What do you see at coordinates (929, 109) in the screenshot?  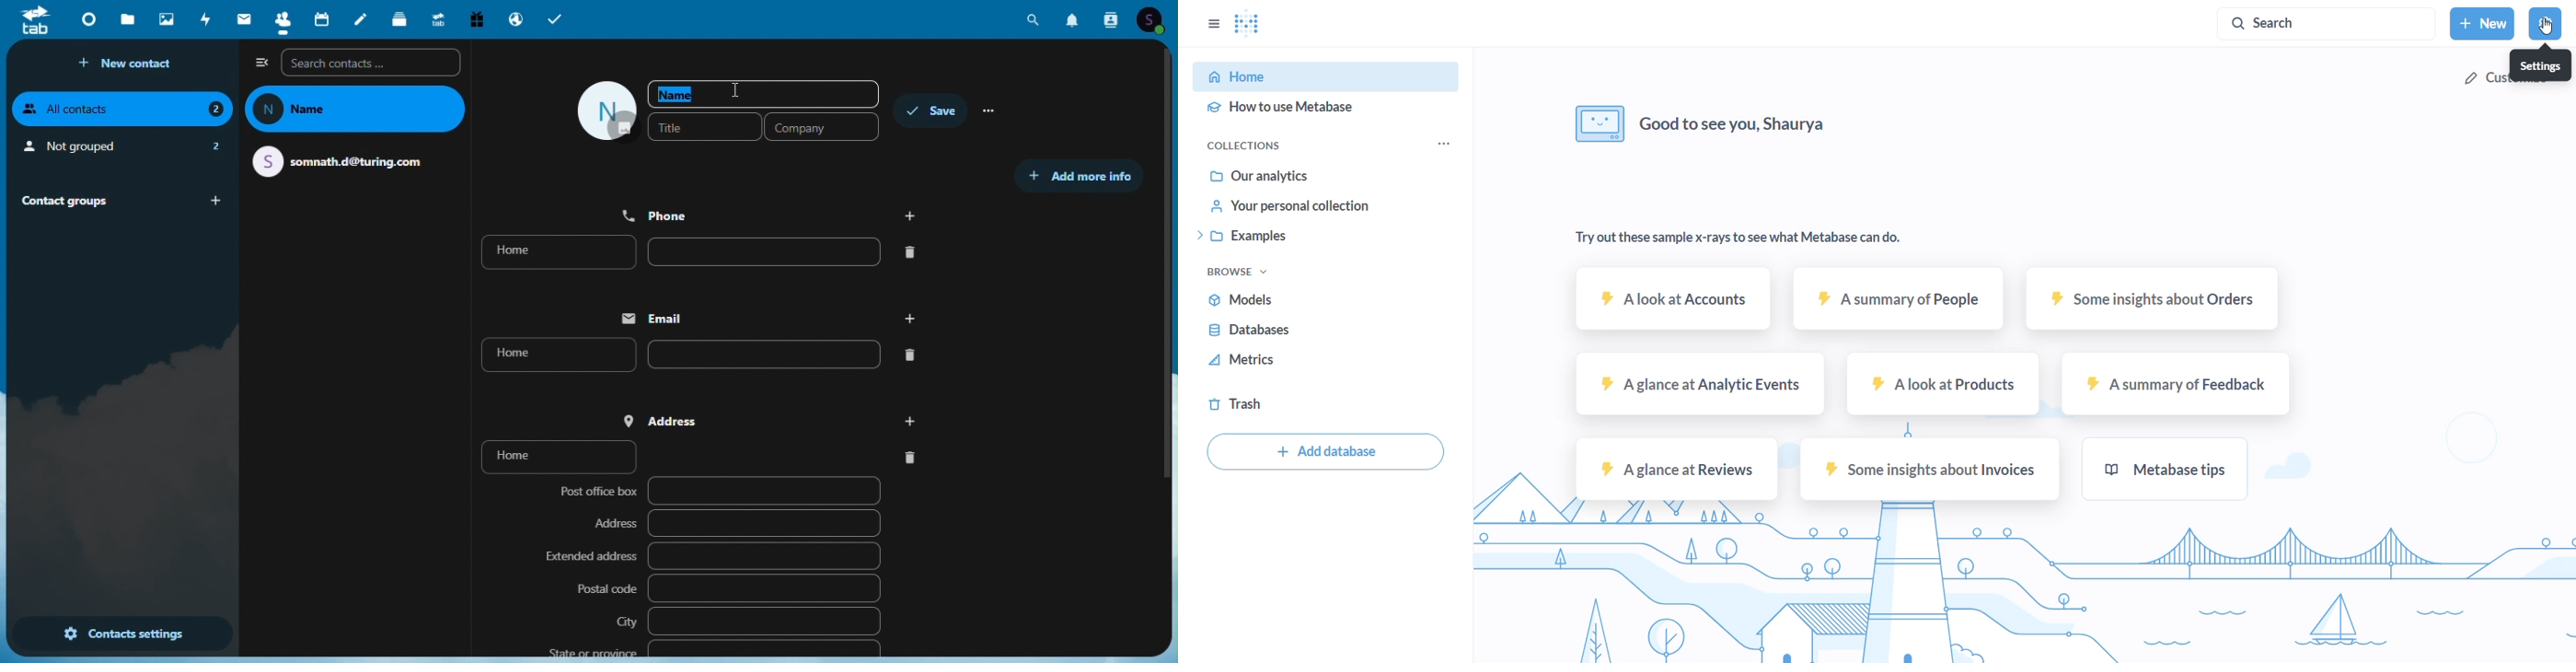 I see `save` at bounding box center [929, 109].